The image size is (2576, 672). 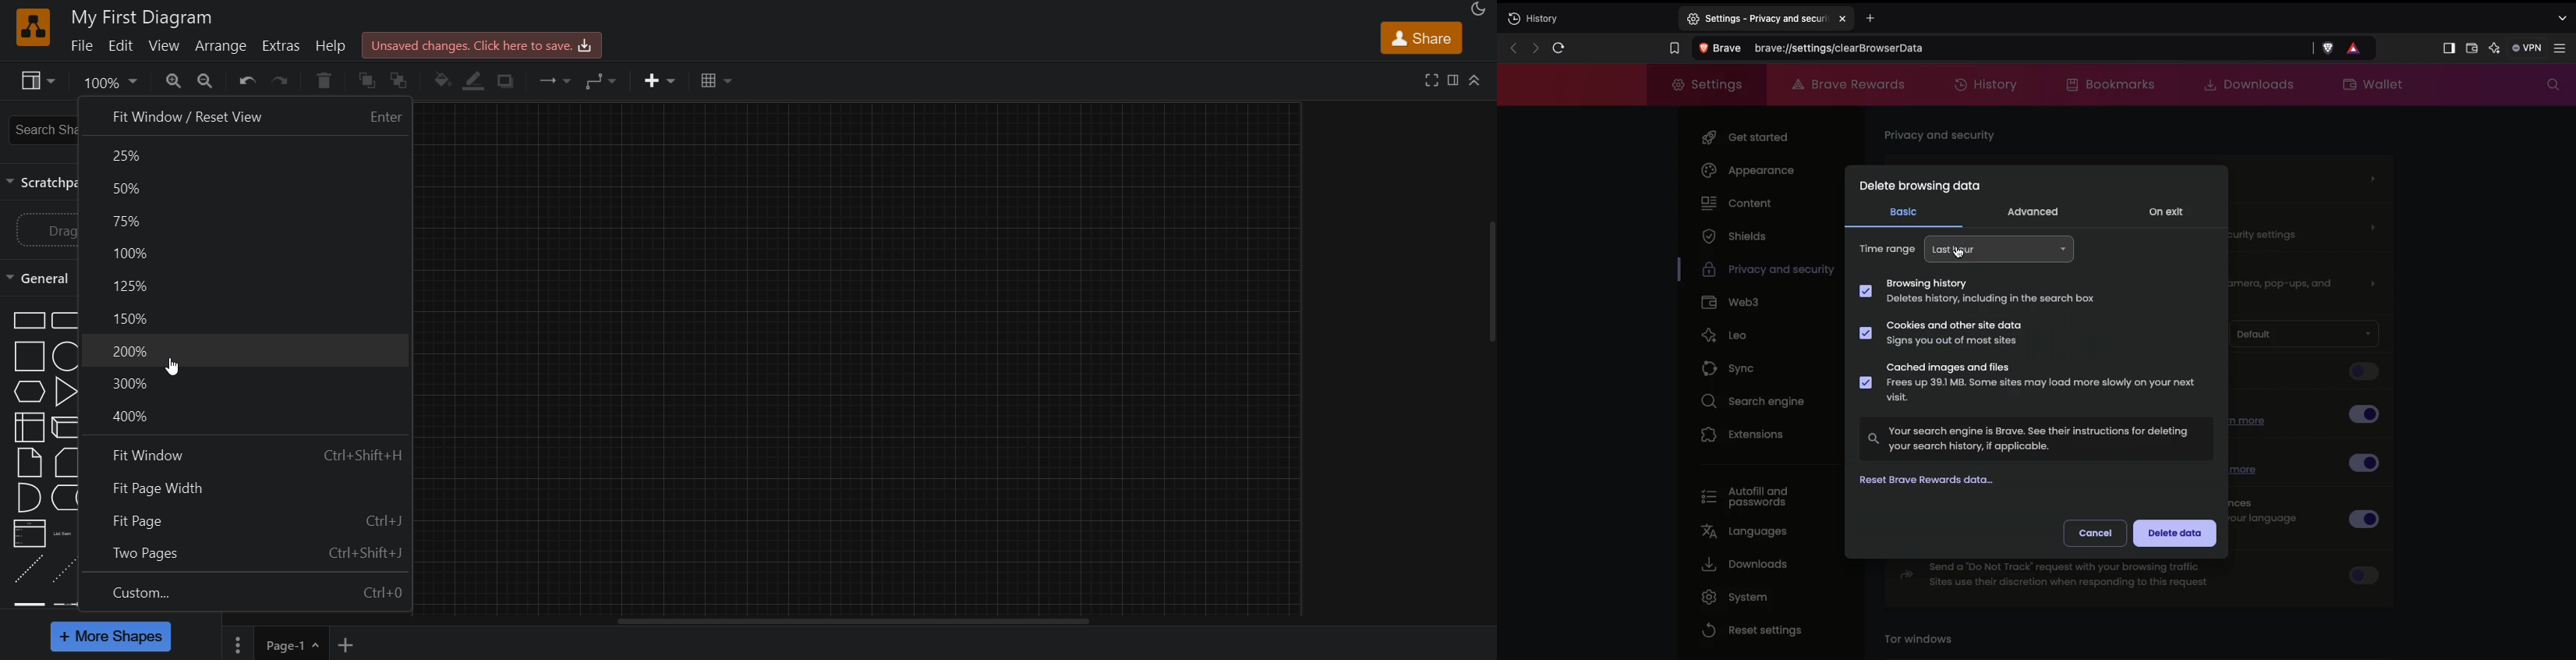 What do you see at coordinates (274, 646) in the screenshot?
I see `page1` at bounding box center [274, 646].